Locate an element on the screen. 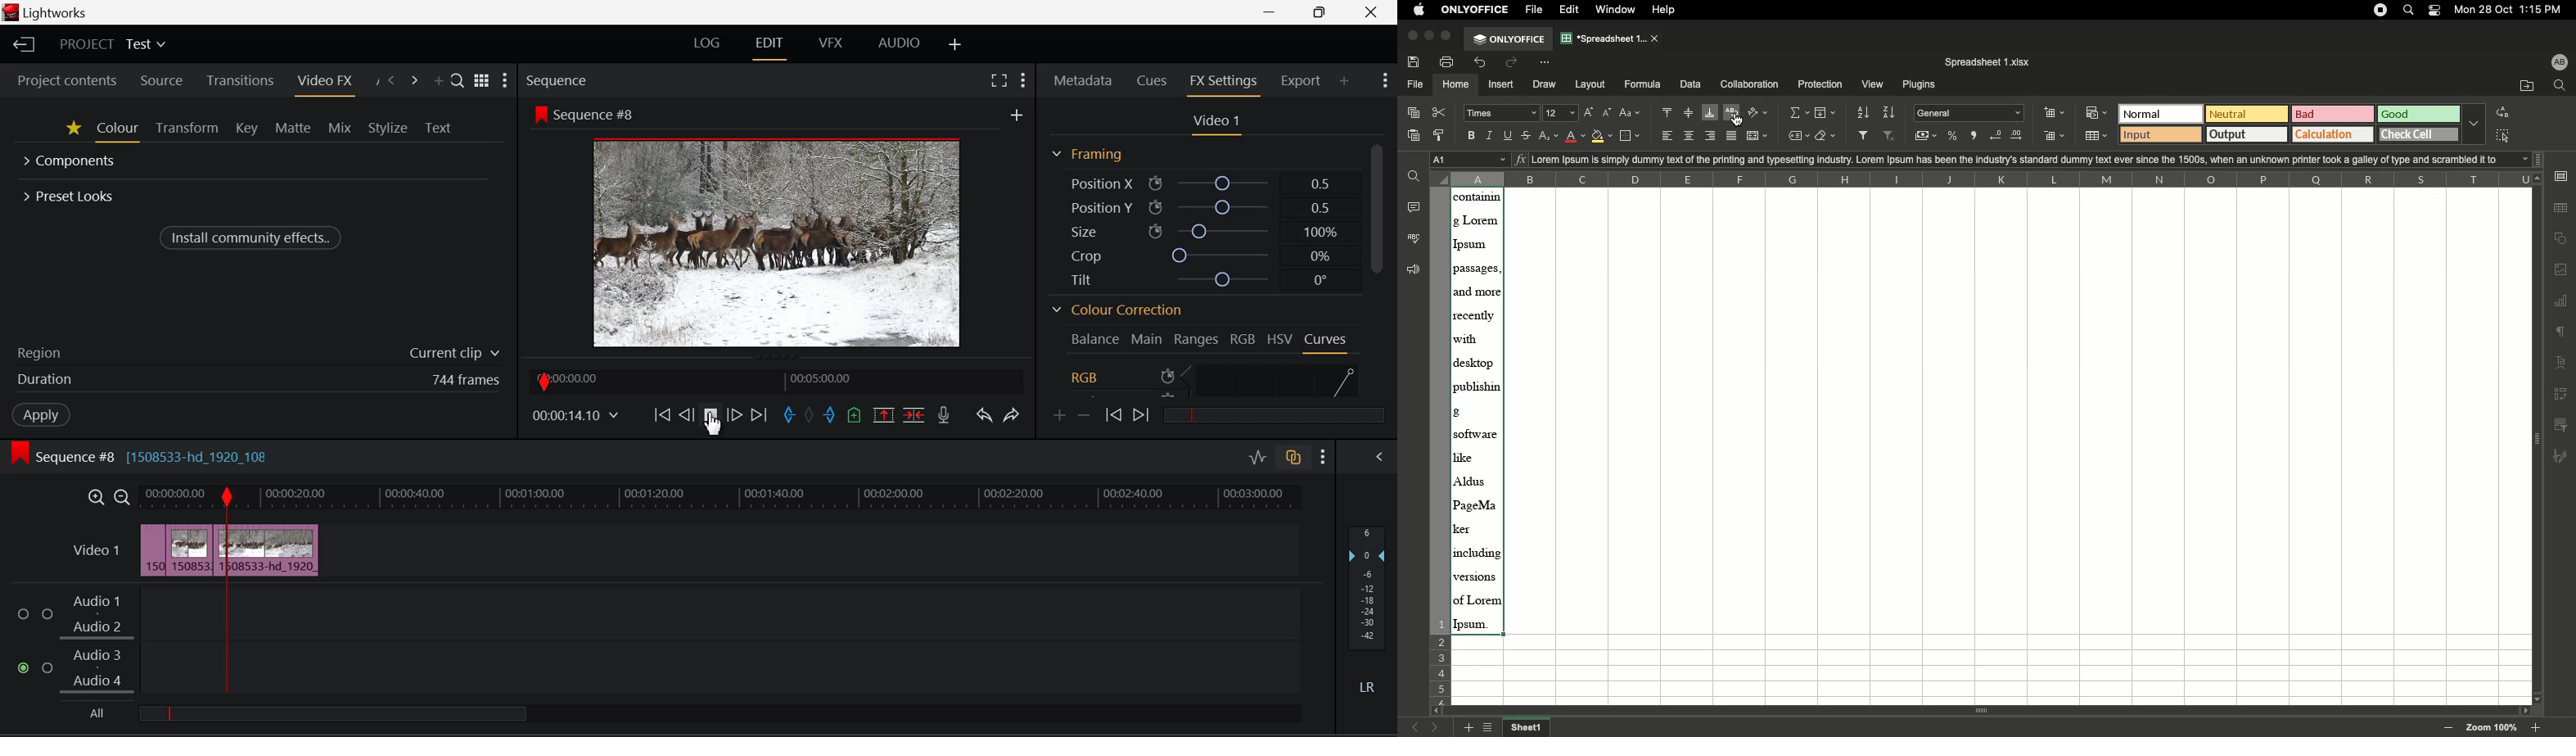  Delete/Cut is located at coordinates (914, 415).